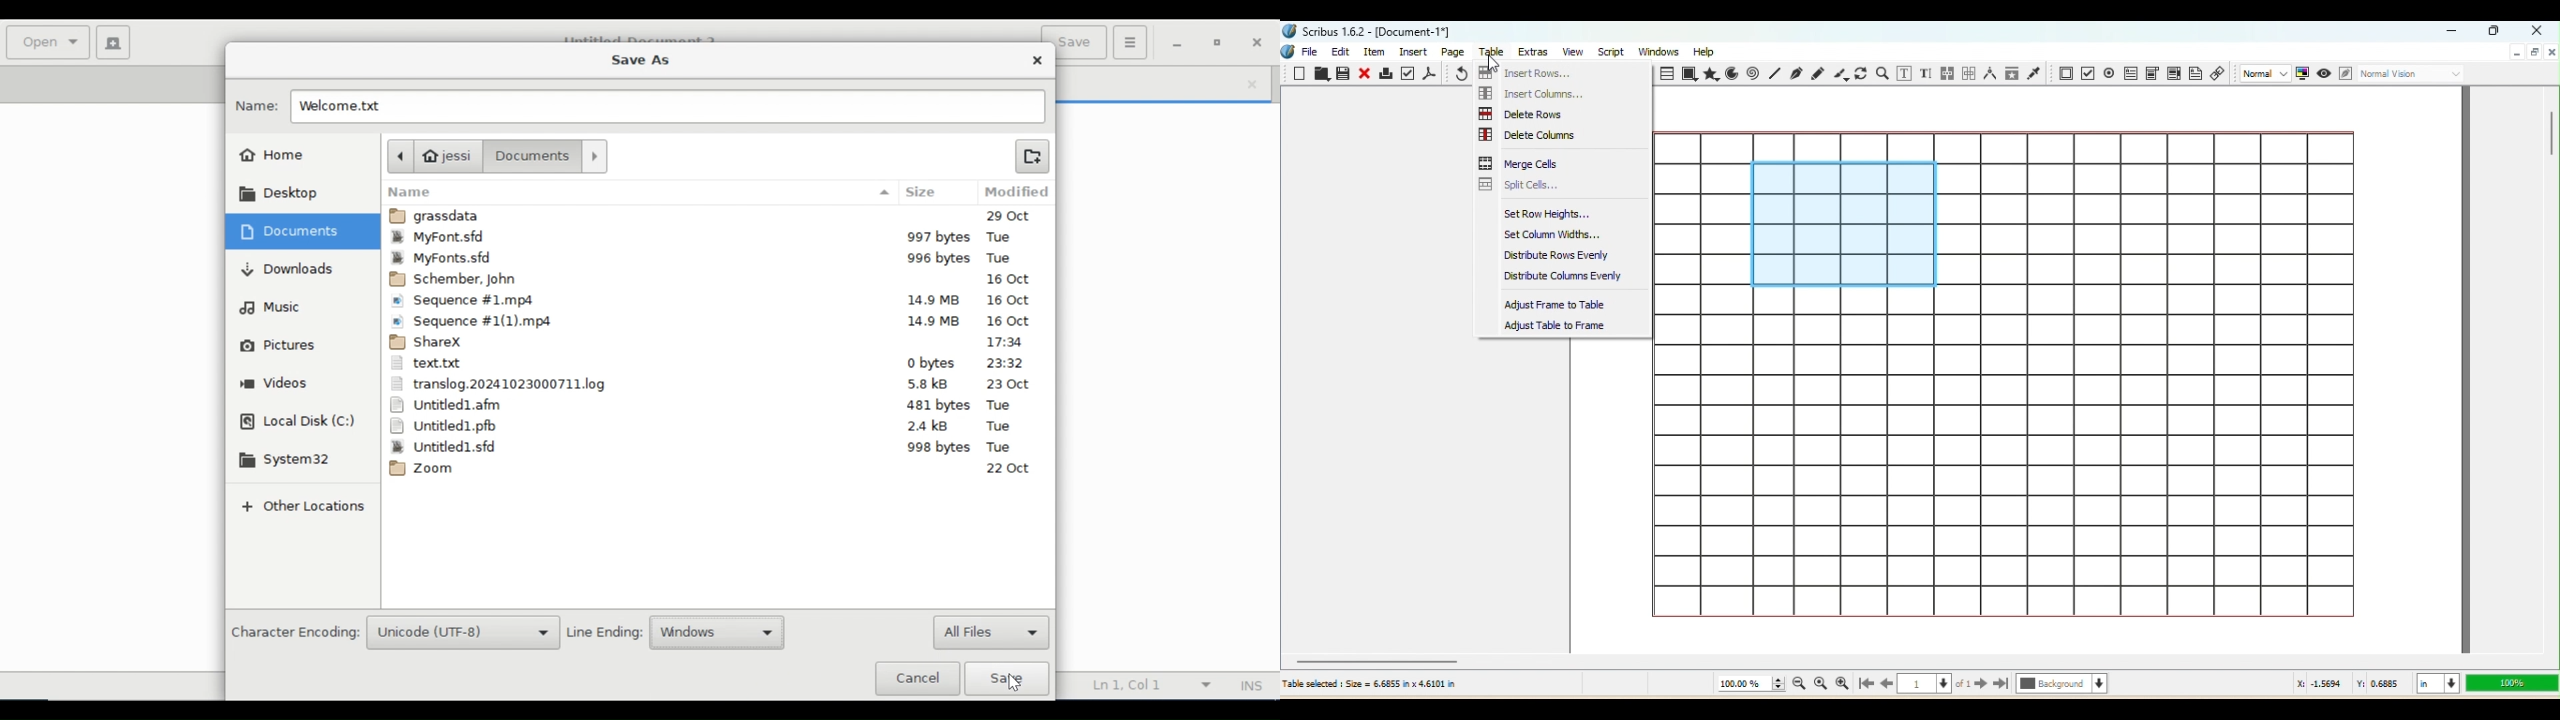 The width and height of the screenshot is (2576, 728). What do you see at coordinates (1301, 74) in the screenshot?
I see `New` at bounding box center [1301, 74].